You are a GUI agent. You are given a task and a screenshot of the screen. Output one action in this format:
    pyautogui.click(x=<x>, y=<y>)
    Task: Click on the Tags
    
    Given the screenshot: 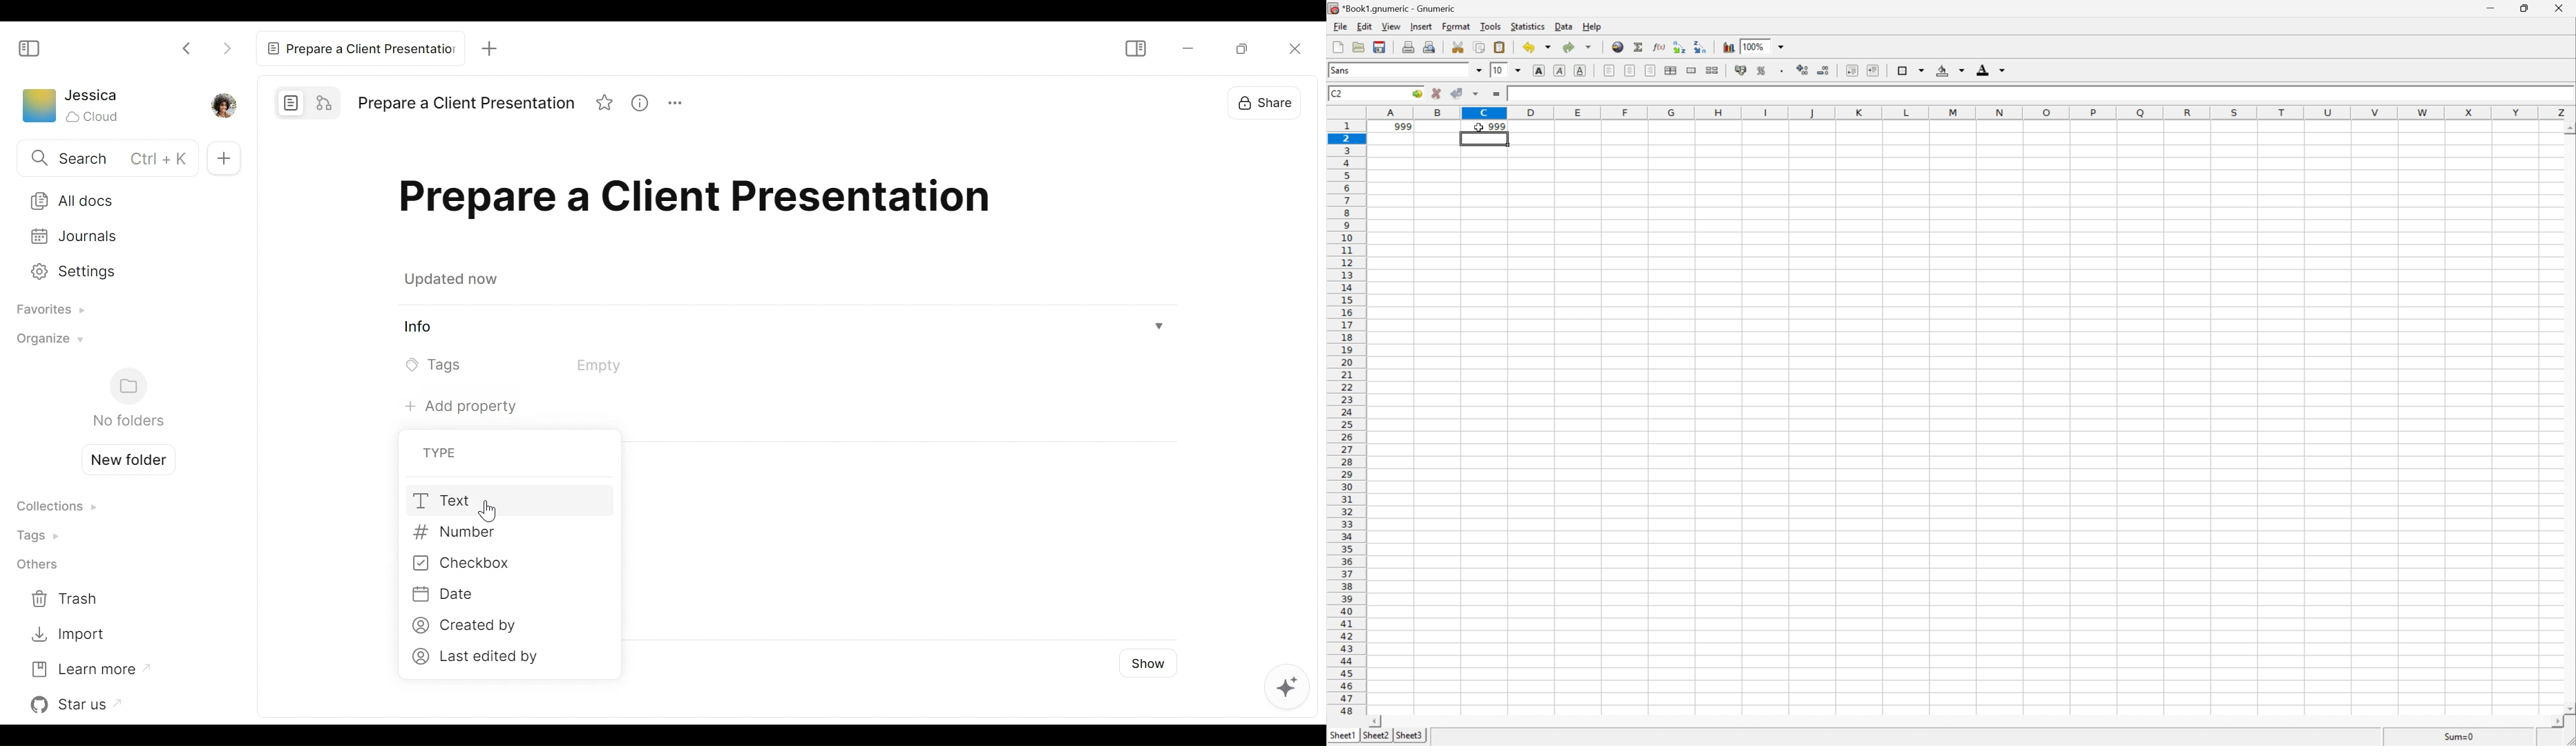 What is the action you would take?
    pyautogui.click(x=42, y=535)
    